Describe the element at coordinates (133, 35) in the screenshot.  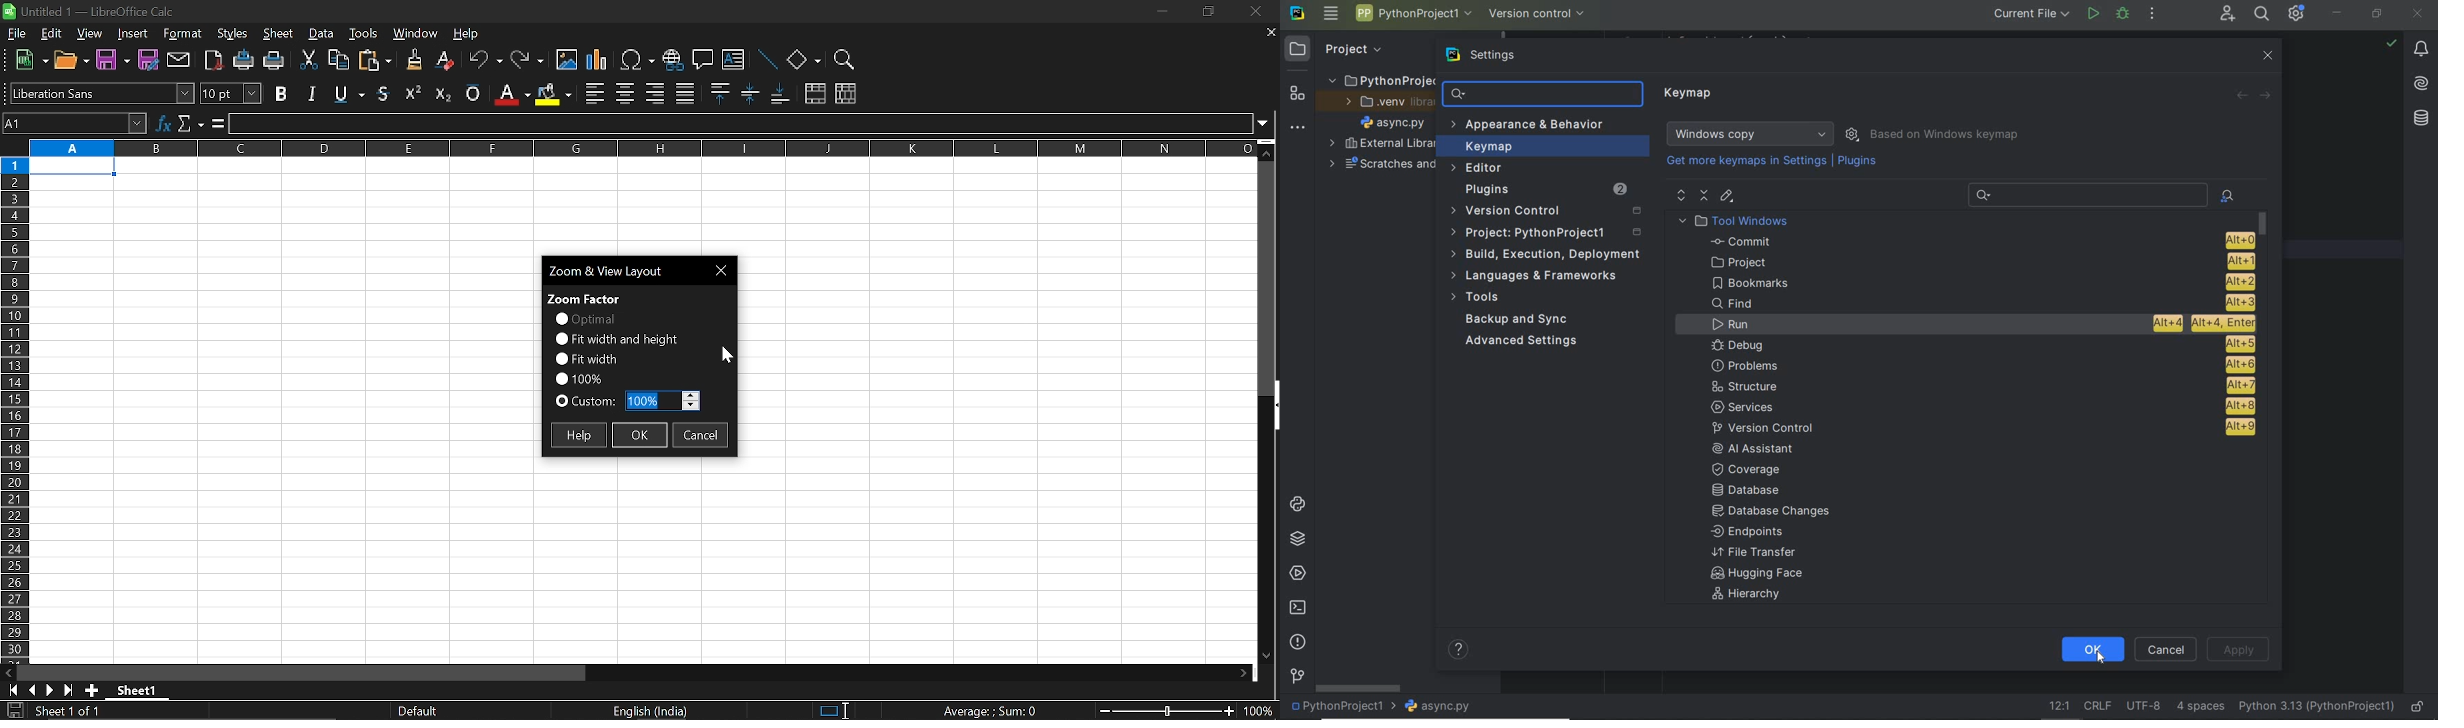
I see `Insert` at that location.